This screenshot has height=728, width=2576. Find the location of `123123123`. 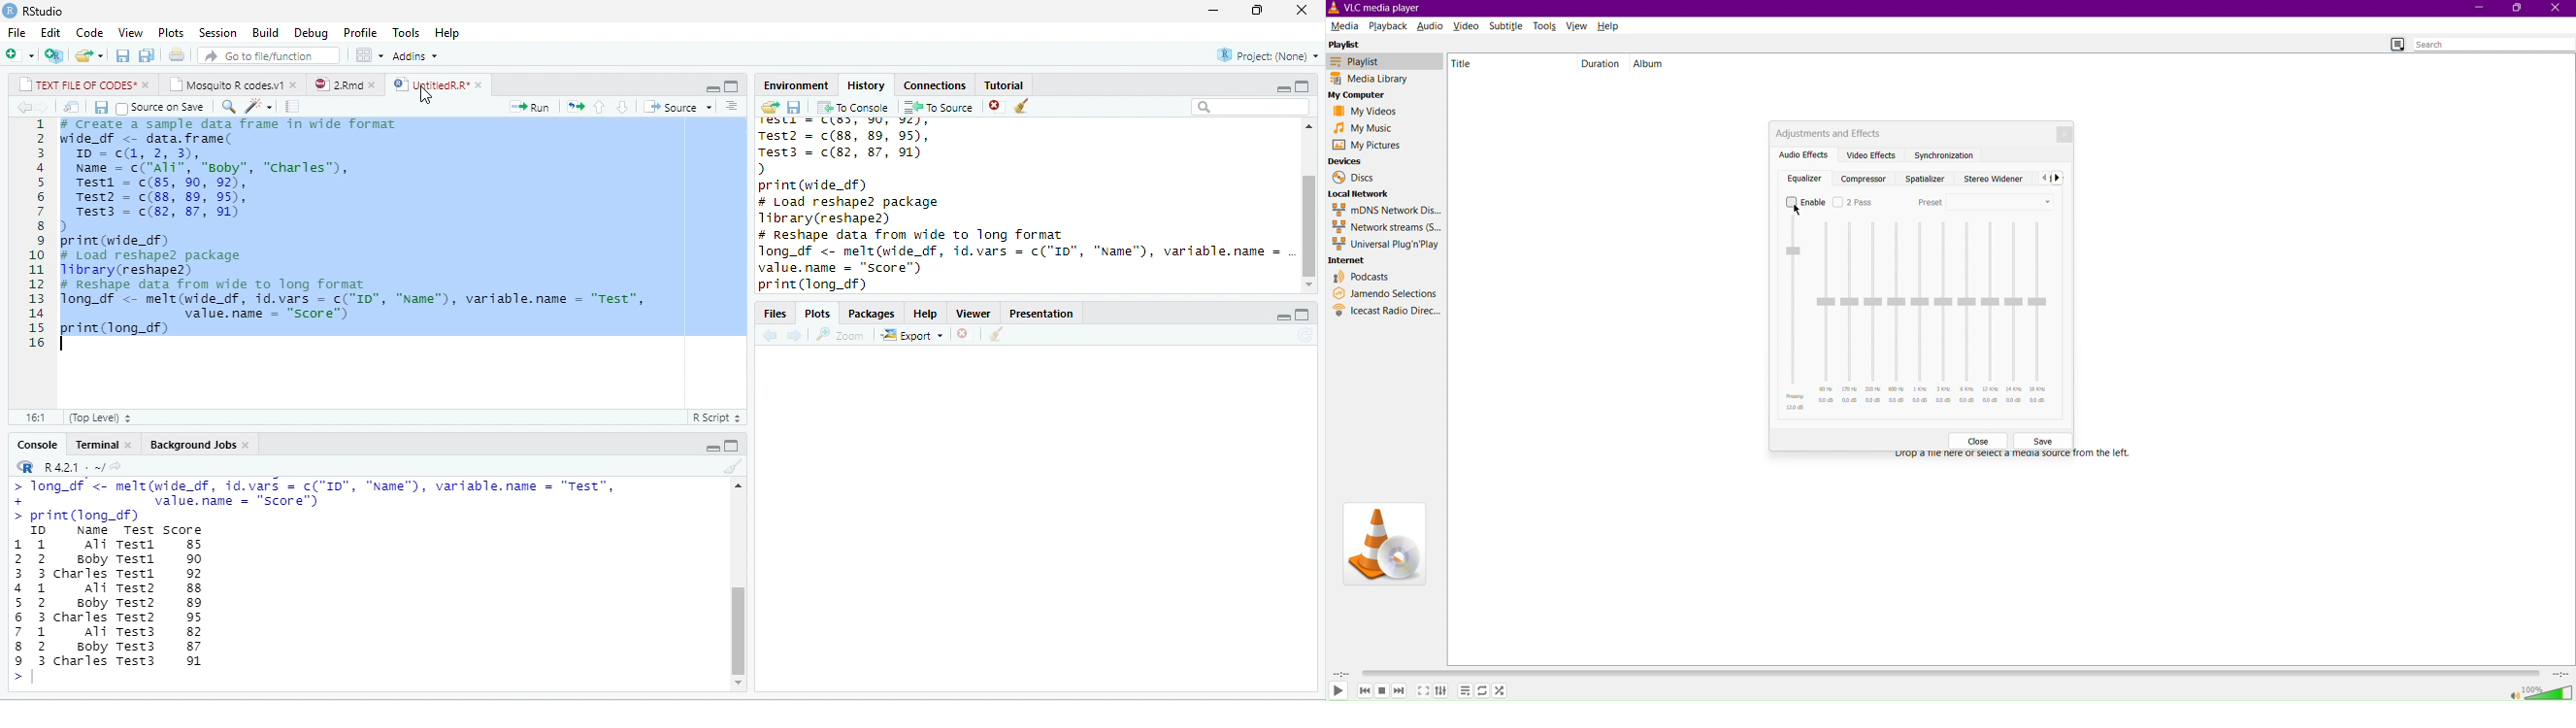

123123123 is located at coordinates (43, 603).